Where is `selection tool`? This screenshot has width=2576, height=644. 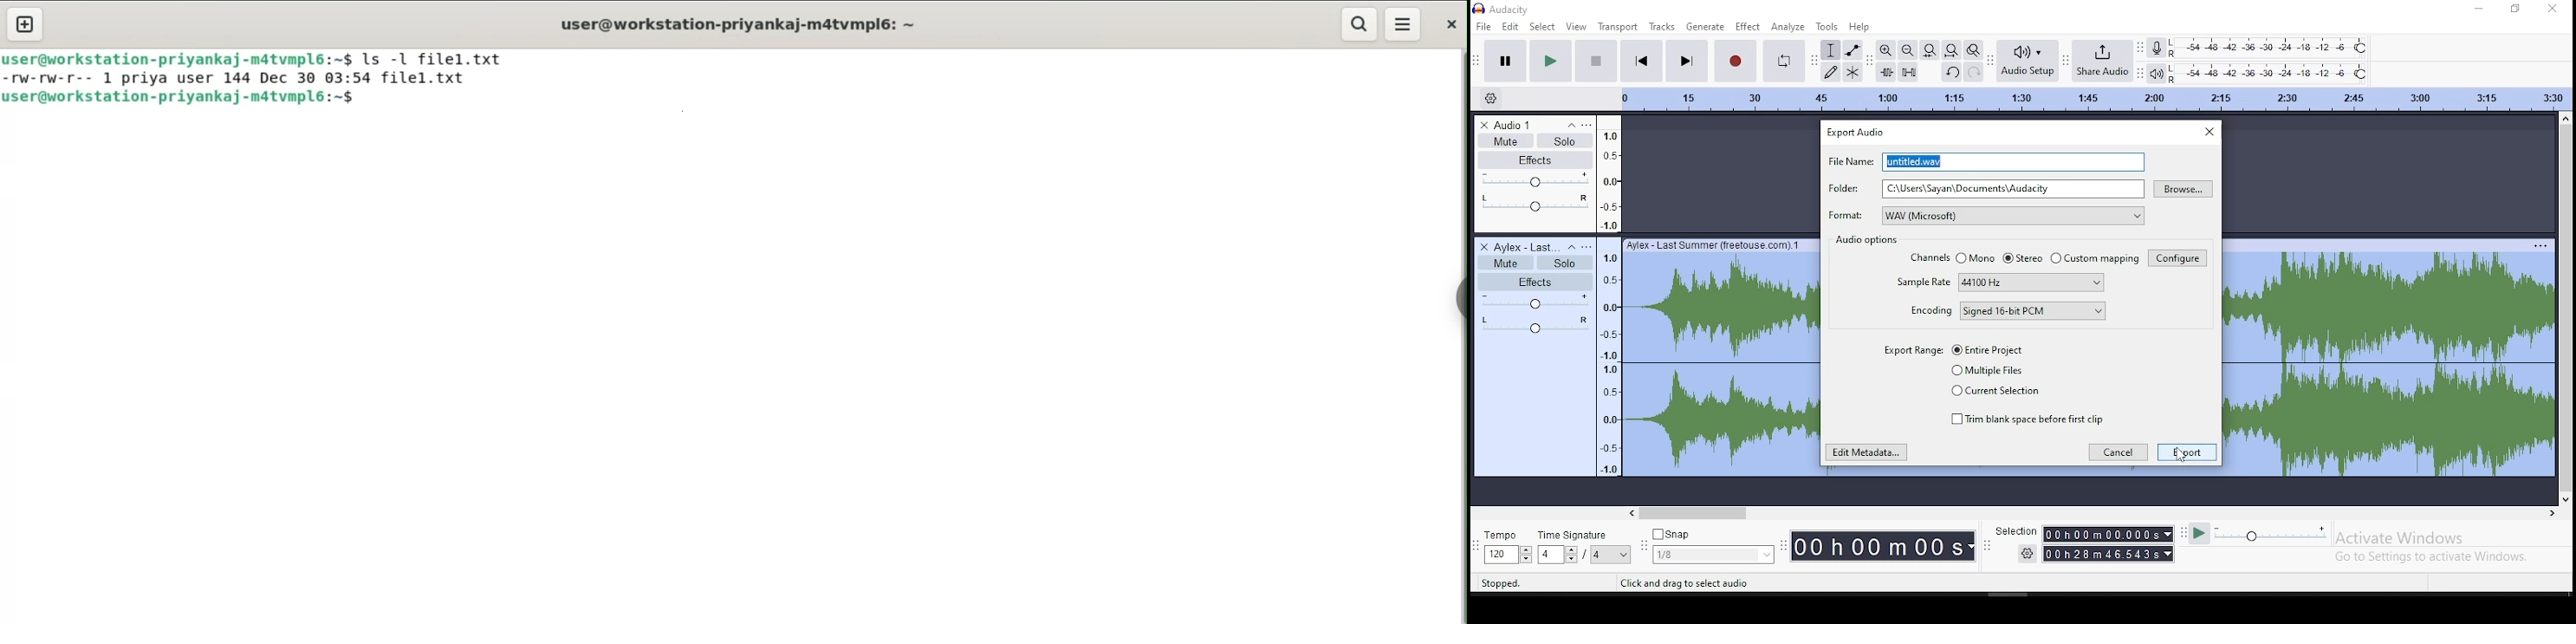
selection tool is located at coordinates (1831, 50).